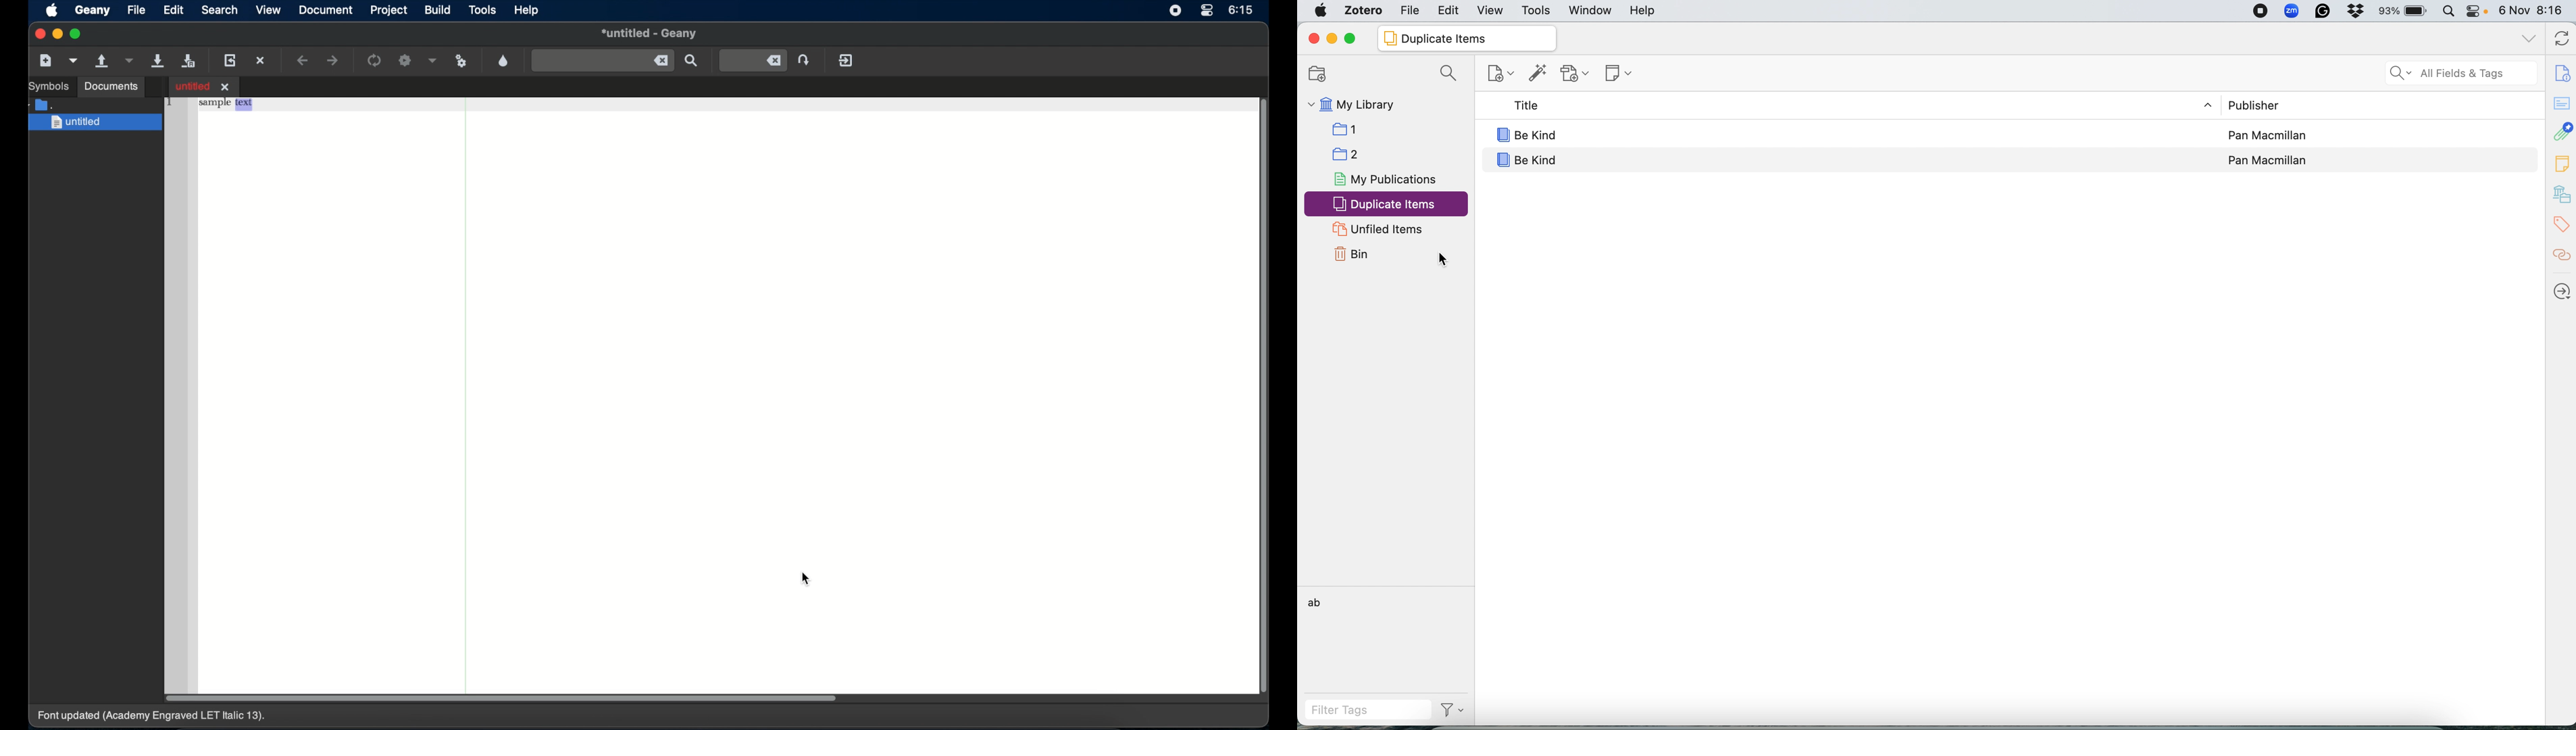 This screenshot has height=756, width=2576. What do you see at coordinates (1835, 134) in the screenshot?
I see `Be Kind` at bounding box center [1835, 134].